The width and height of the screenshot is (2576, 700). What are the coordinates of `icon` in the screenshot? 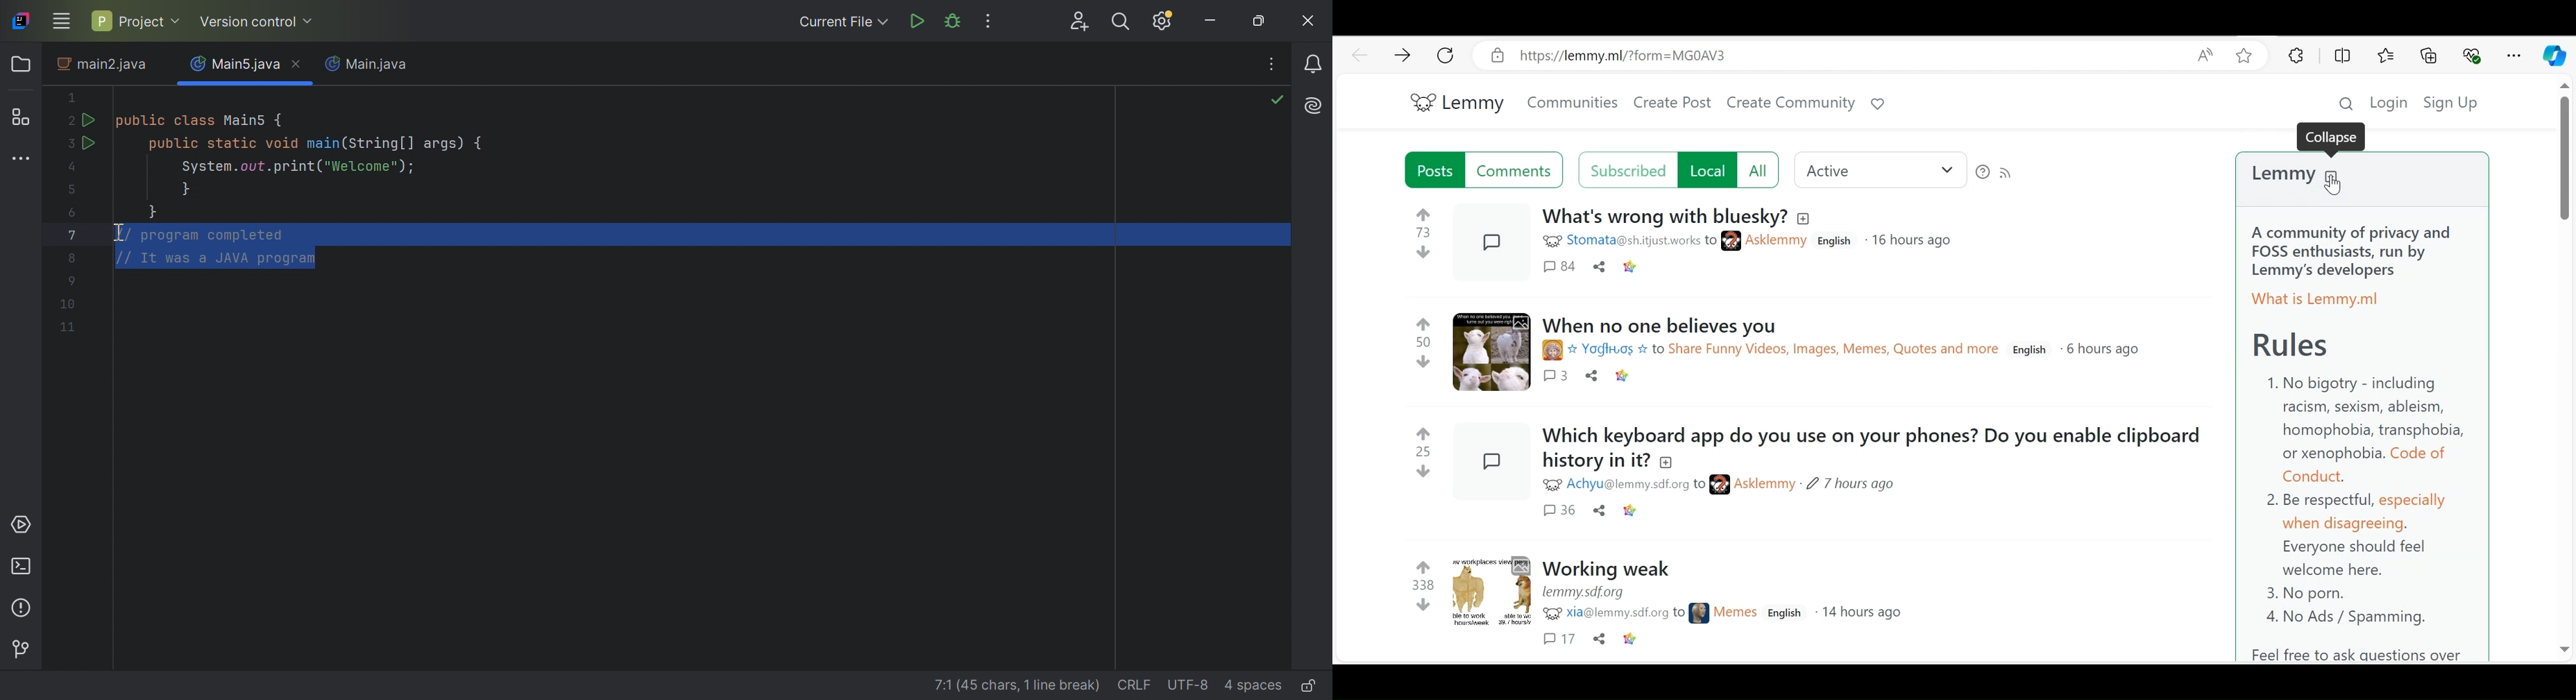 It's located at (1700, 612).